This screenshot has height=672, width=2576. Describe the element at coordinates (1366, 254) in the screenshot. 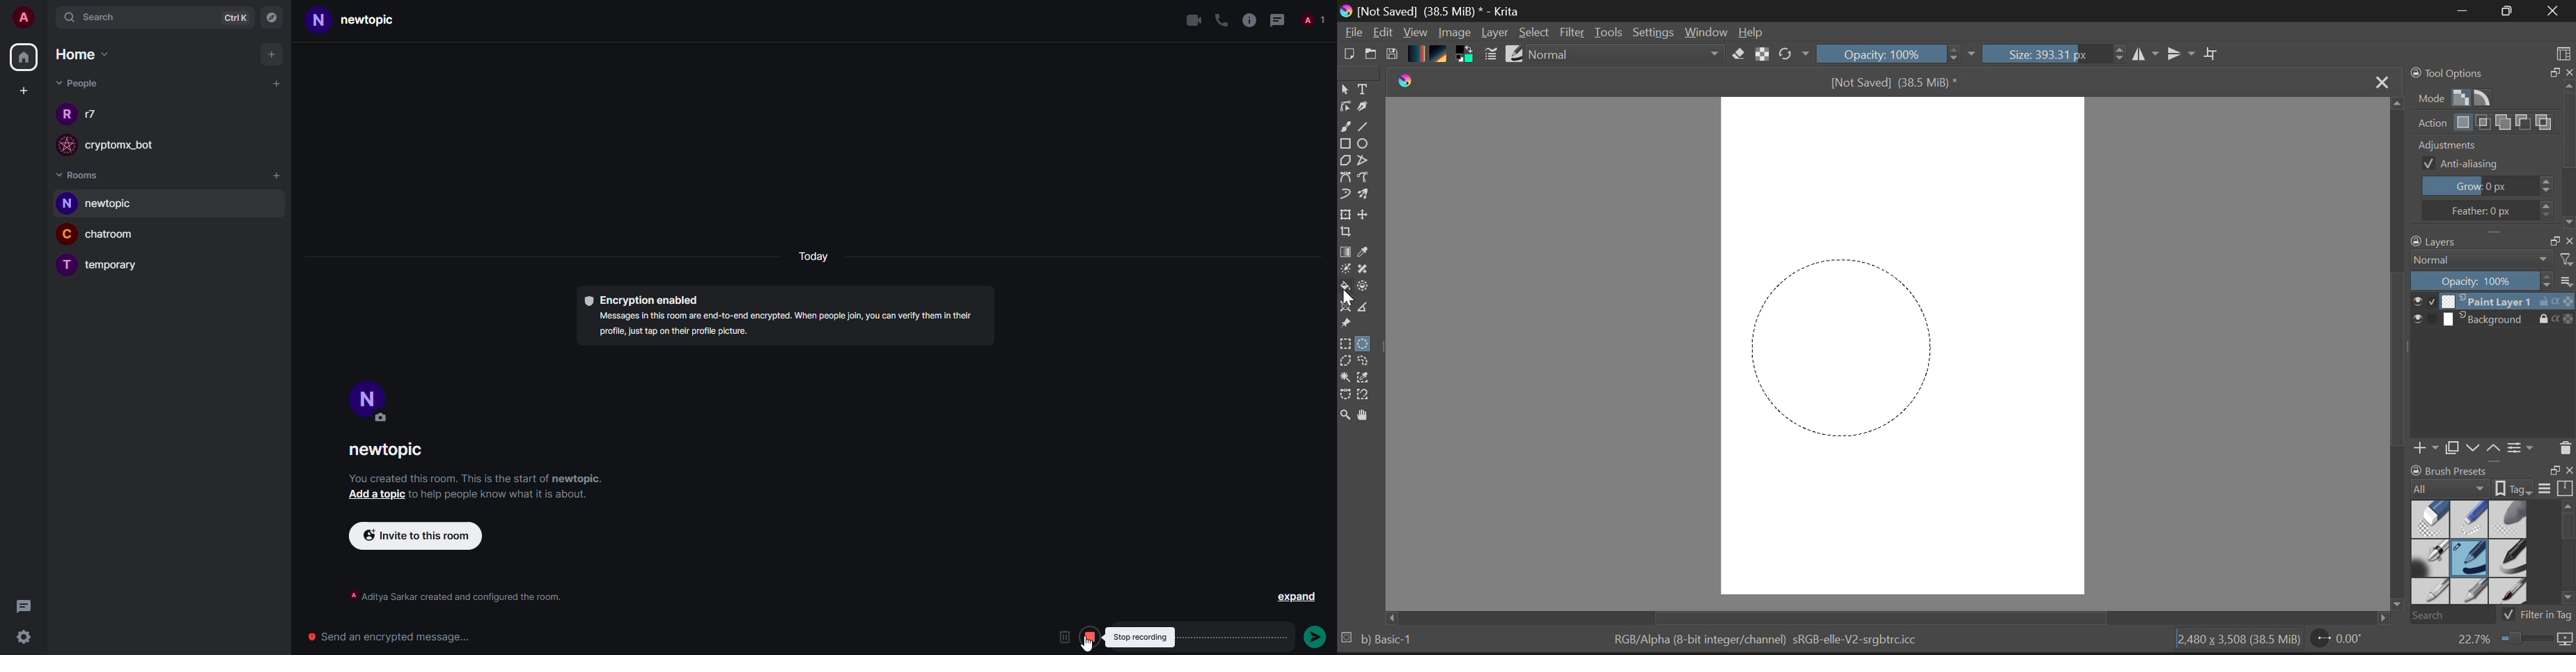

I see `Eyedropper` at that location.